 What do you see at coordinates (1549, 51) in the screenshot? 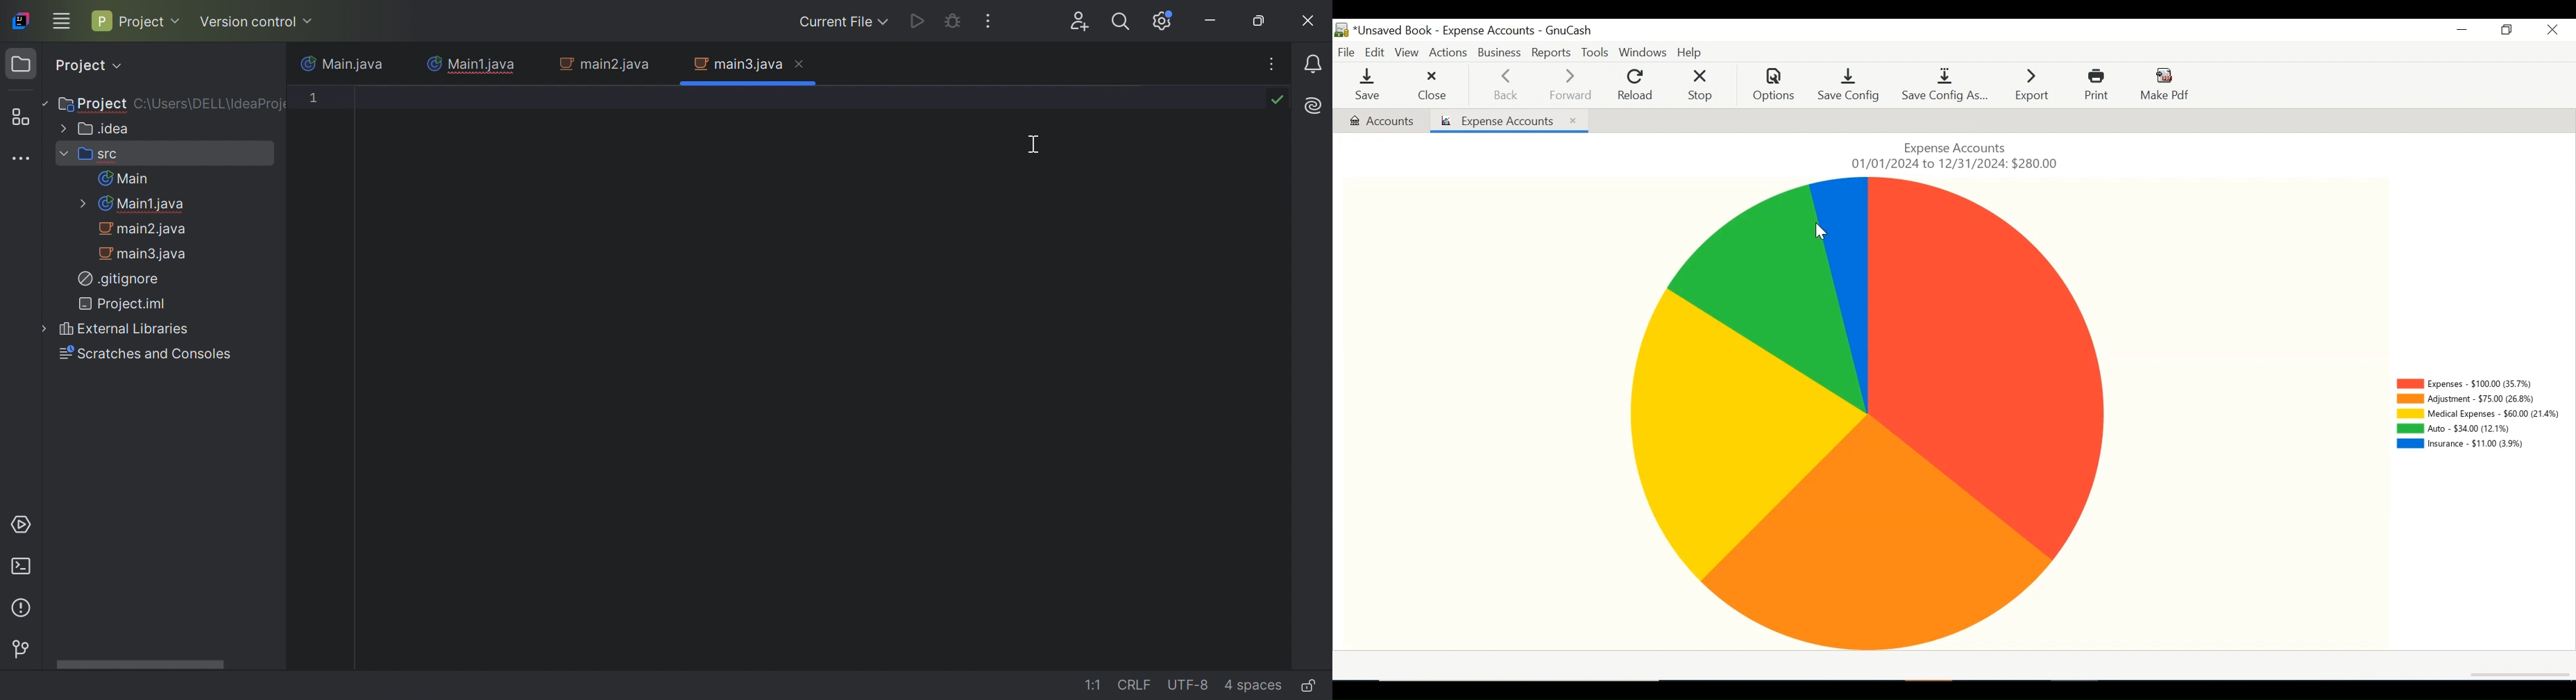
I see `Reports` at bounding box center [1549, 51].